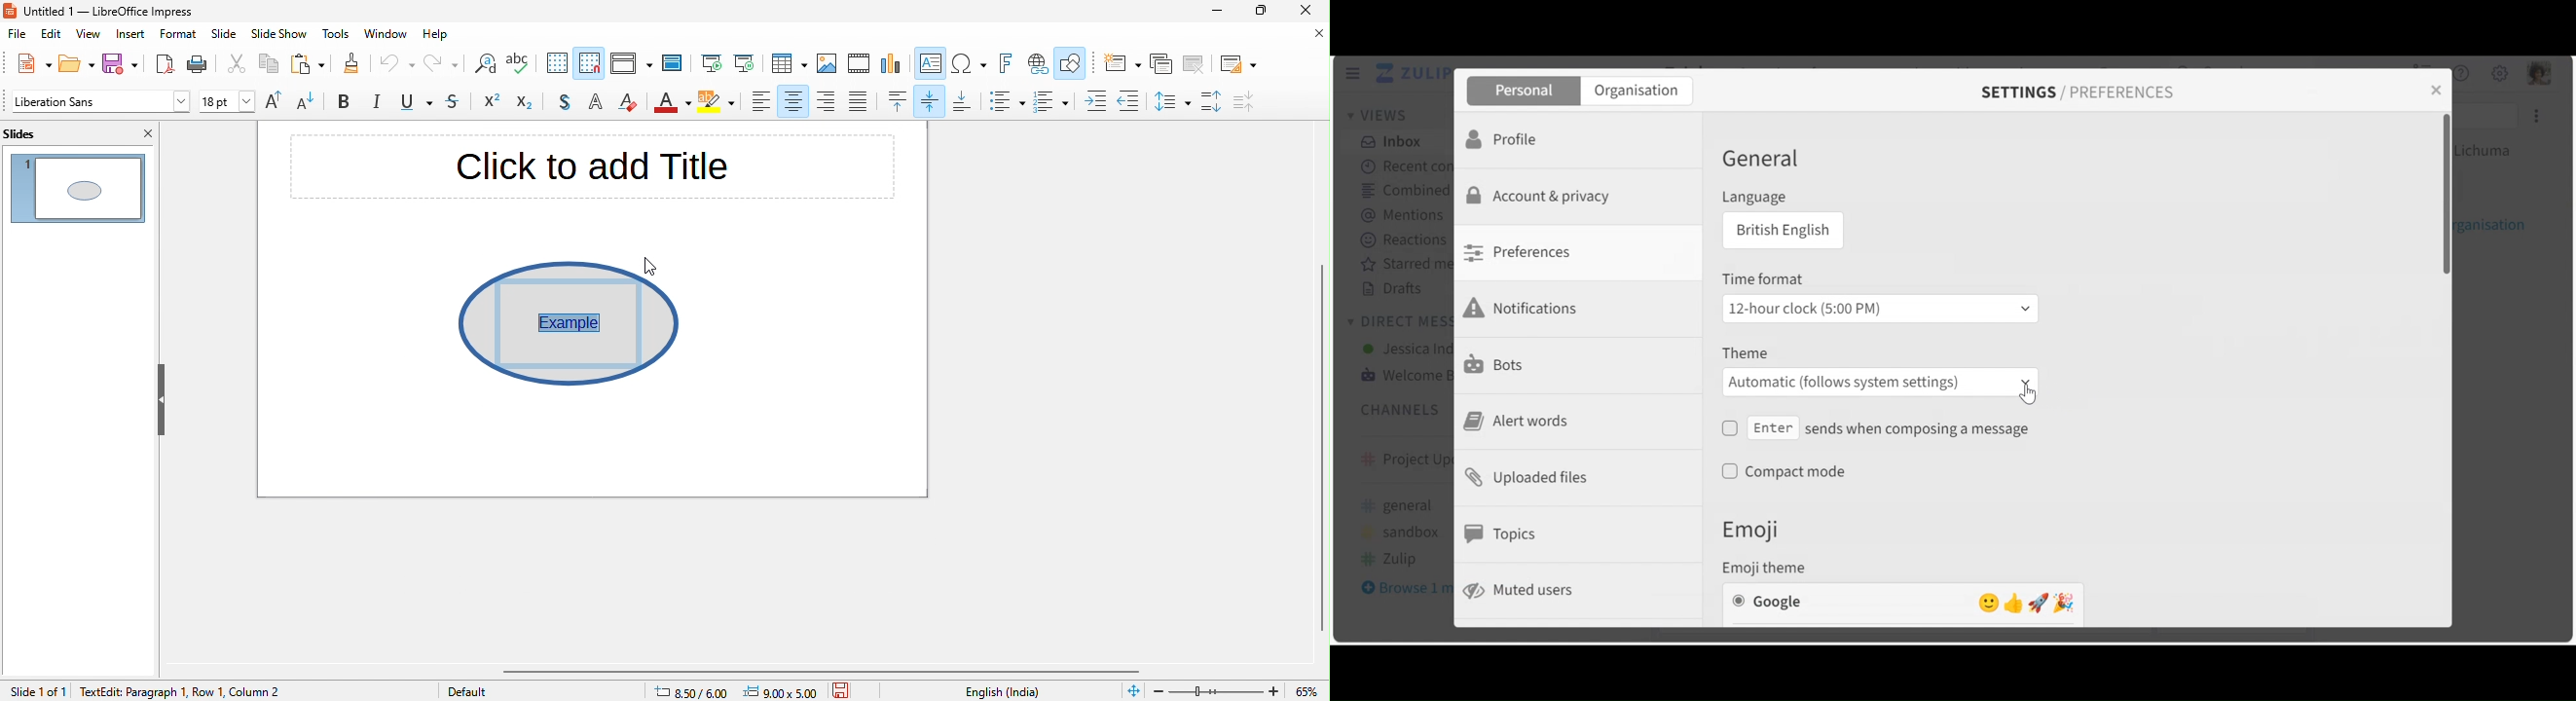 The width and height of the screenshot is (2576, 728). I want to click on slides, so click(37, 132).